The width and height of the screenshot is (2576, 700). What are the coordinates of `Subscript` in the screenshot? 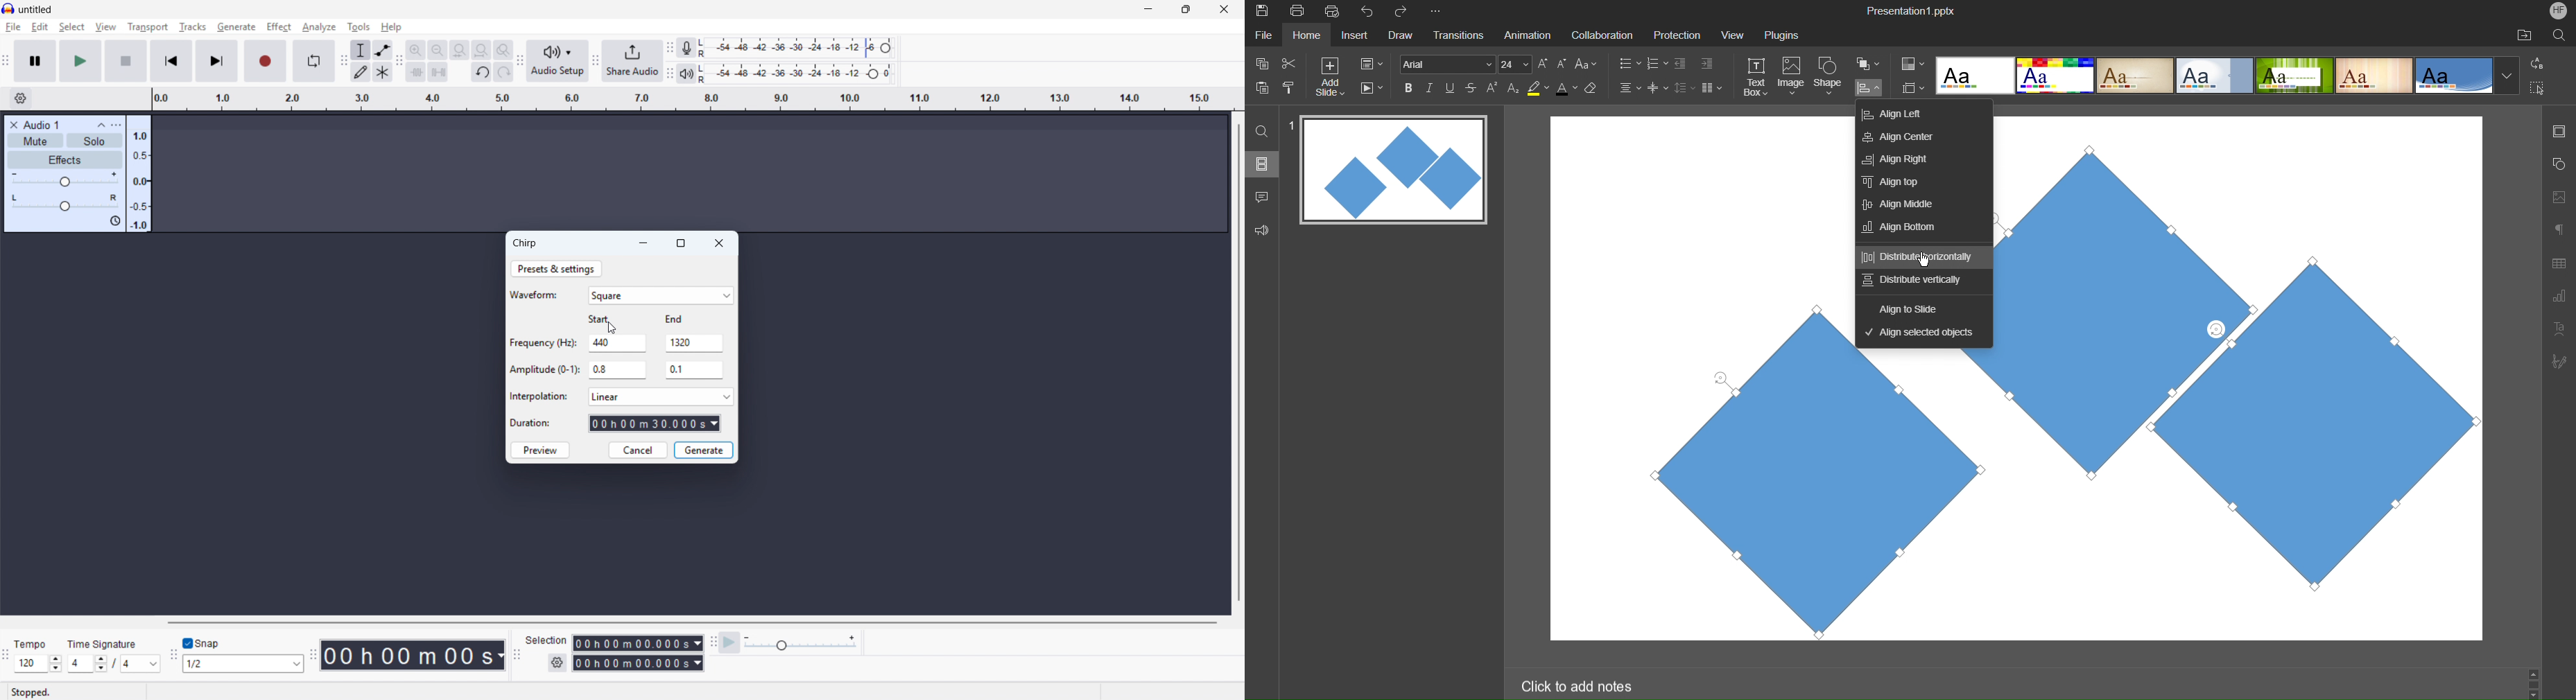 It's located at (1514, 87).